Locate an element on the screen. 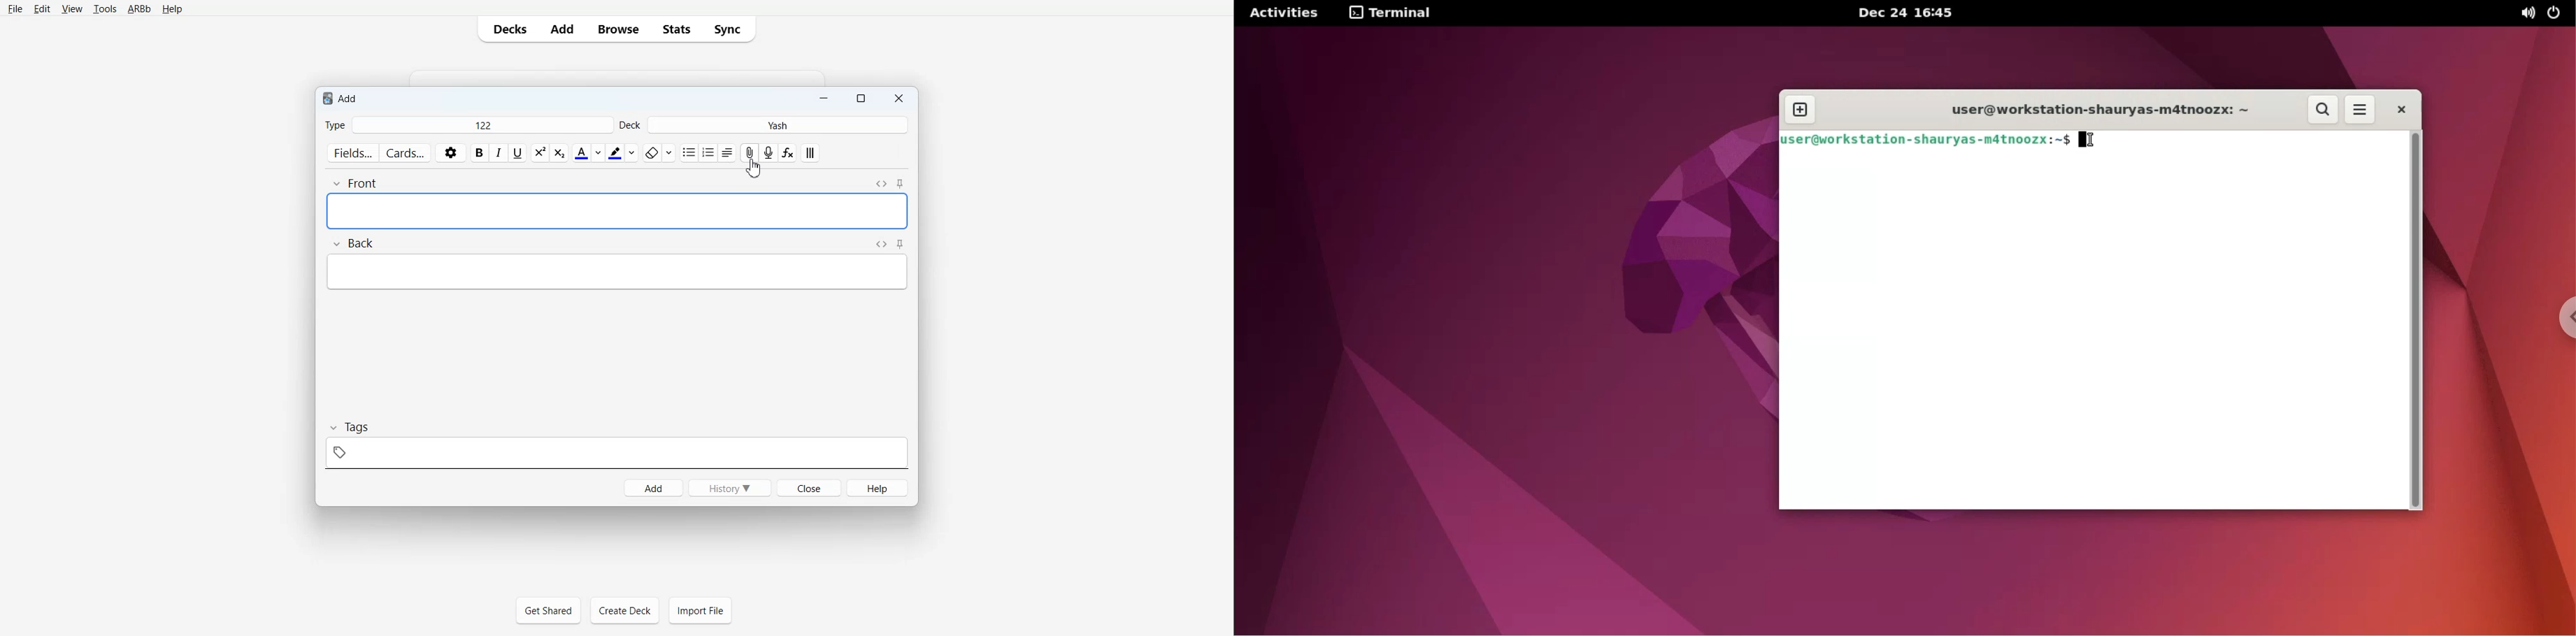  Text is located at coordinates (341, 97).